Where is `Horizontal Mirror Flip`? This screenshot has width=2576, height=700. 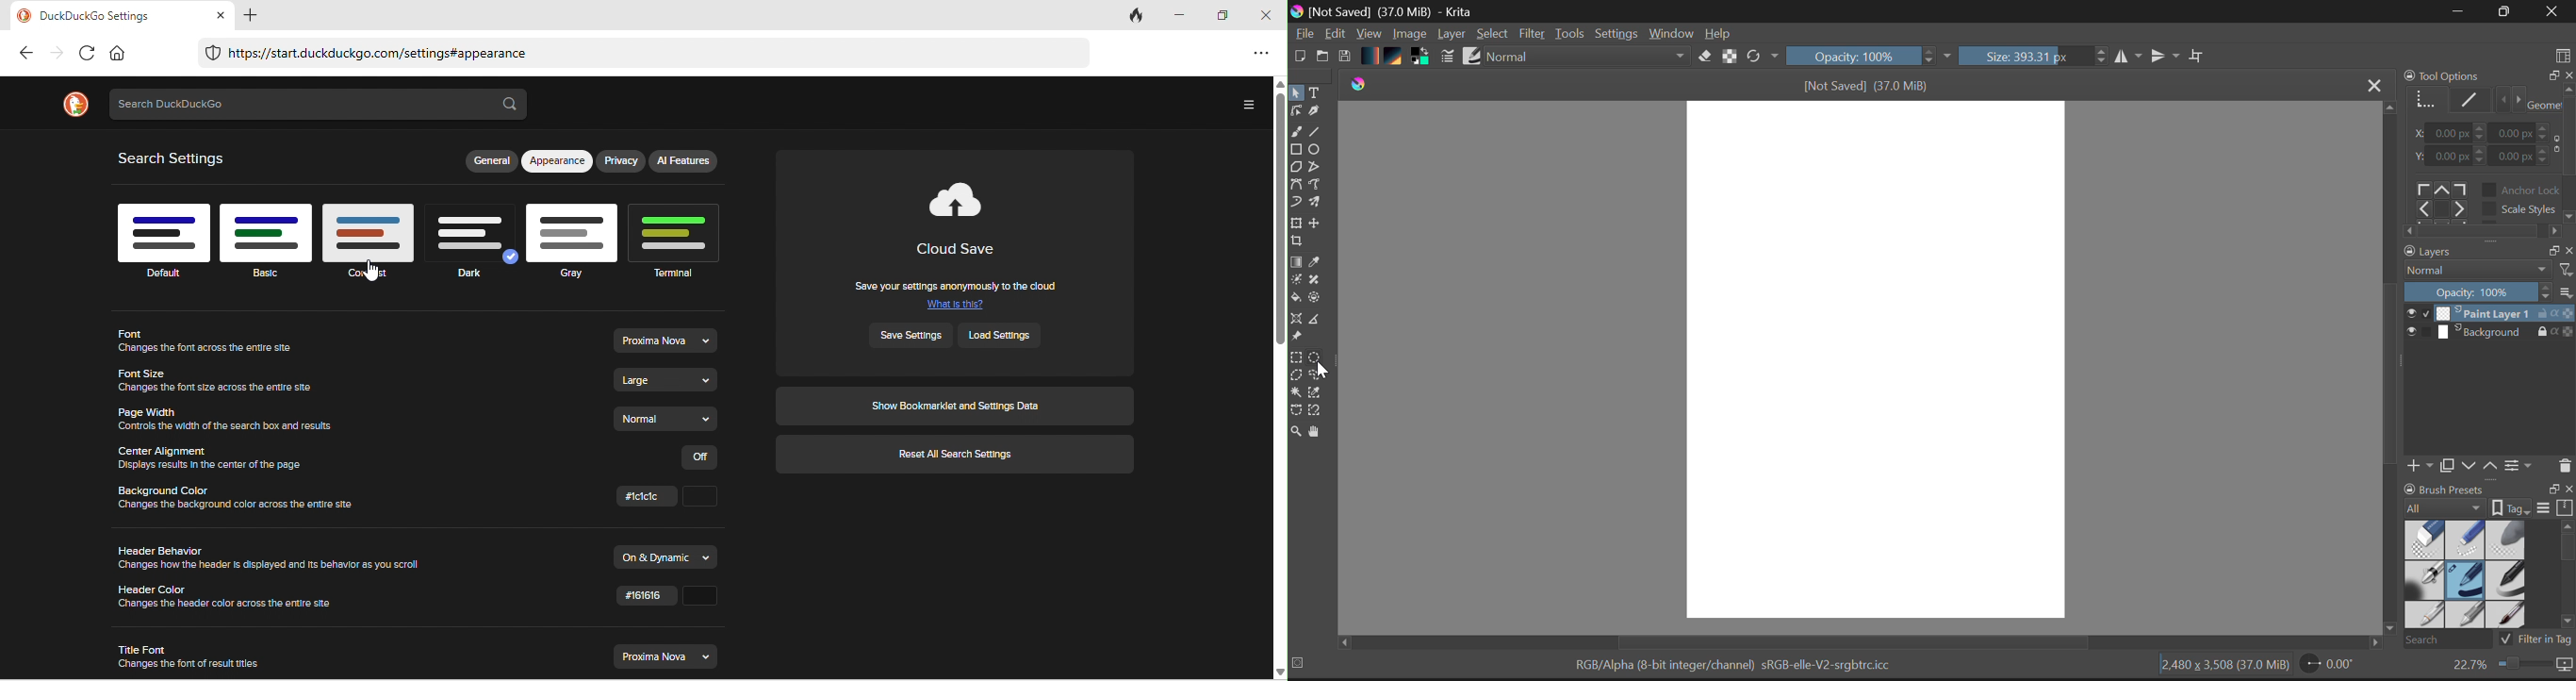
Horizontal Mirror Flip is located at coordinates (2168, 57).